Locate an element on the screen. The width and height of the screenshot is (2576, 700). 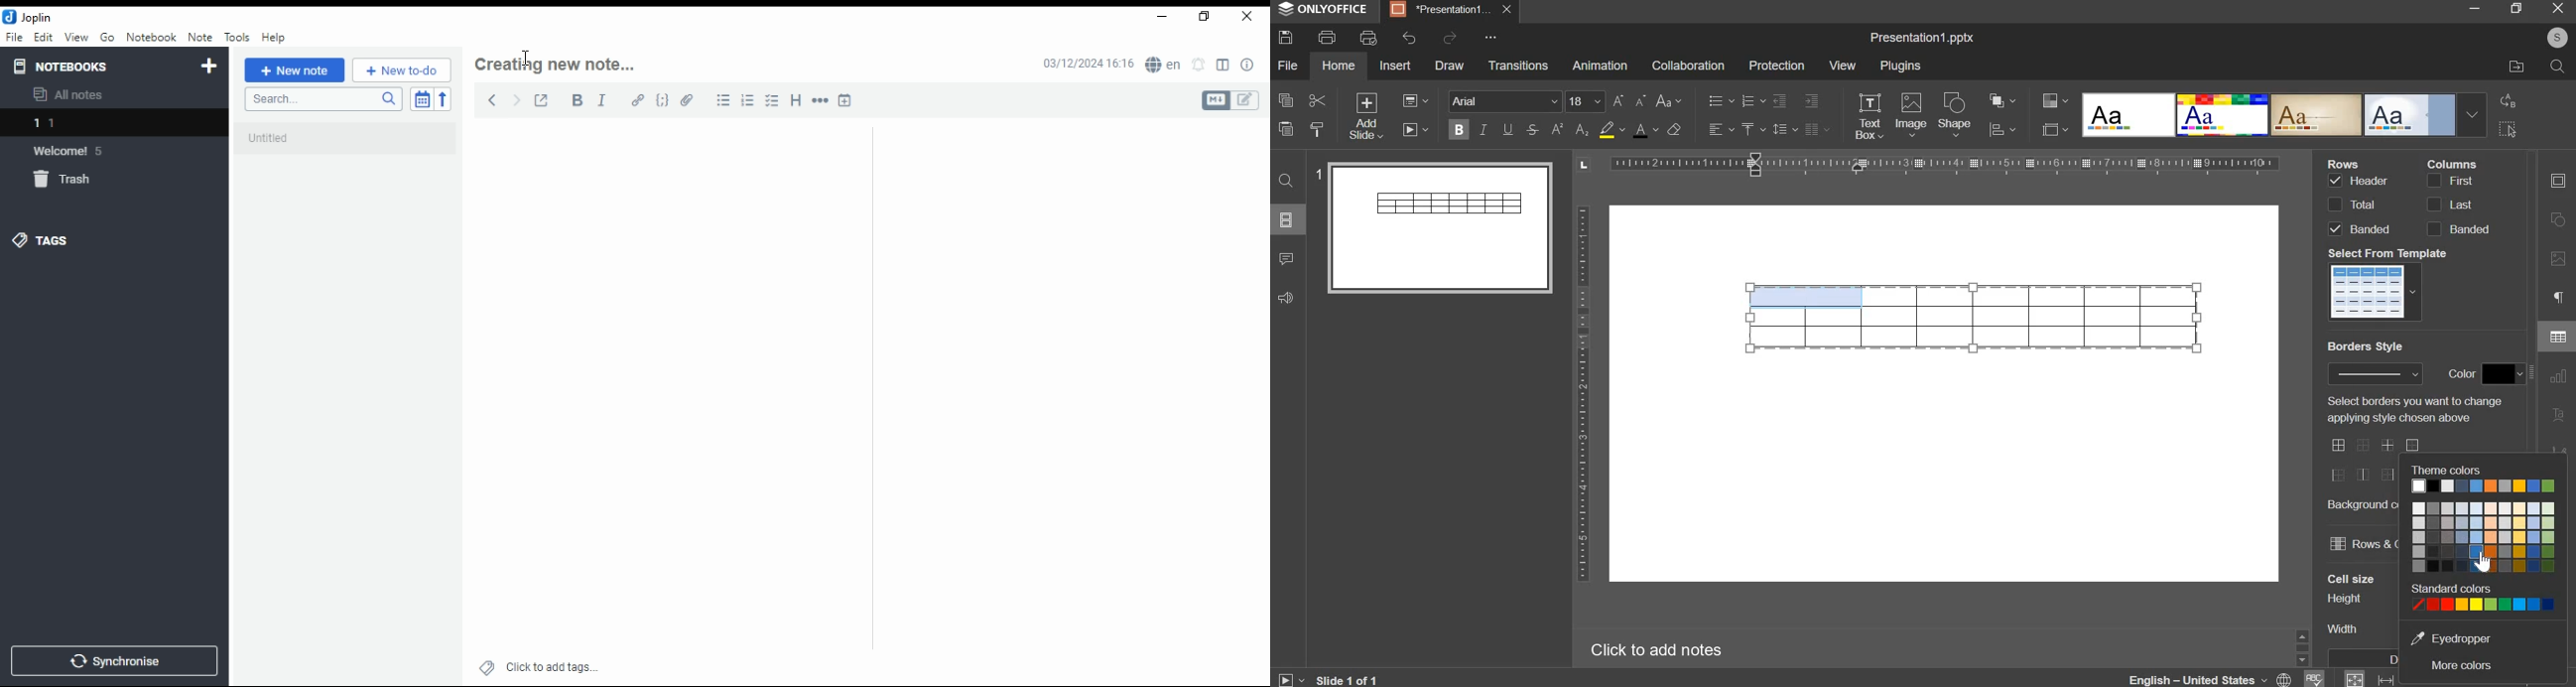
edit is located at coordinates (43, 36).